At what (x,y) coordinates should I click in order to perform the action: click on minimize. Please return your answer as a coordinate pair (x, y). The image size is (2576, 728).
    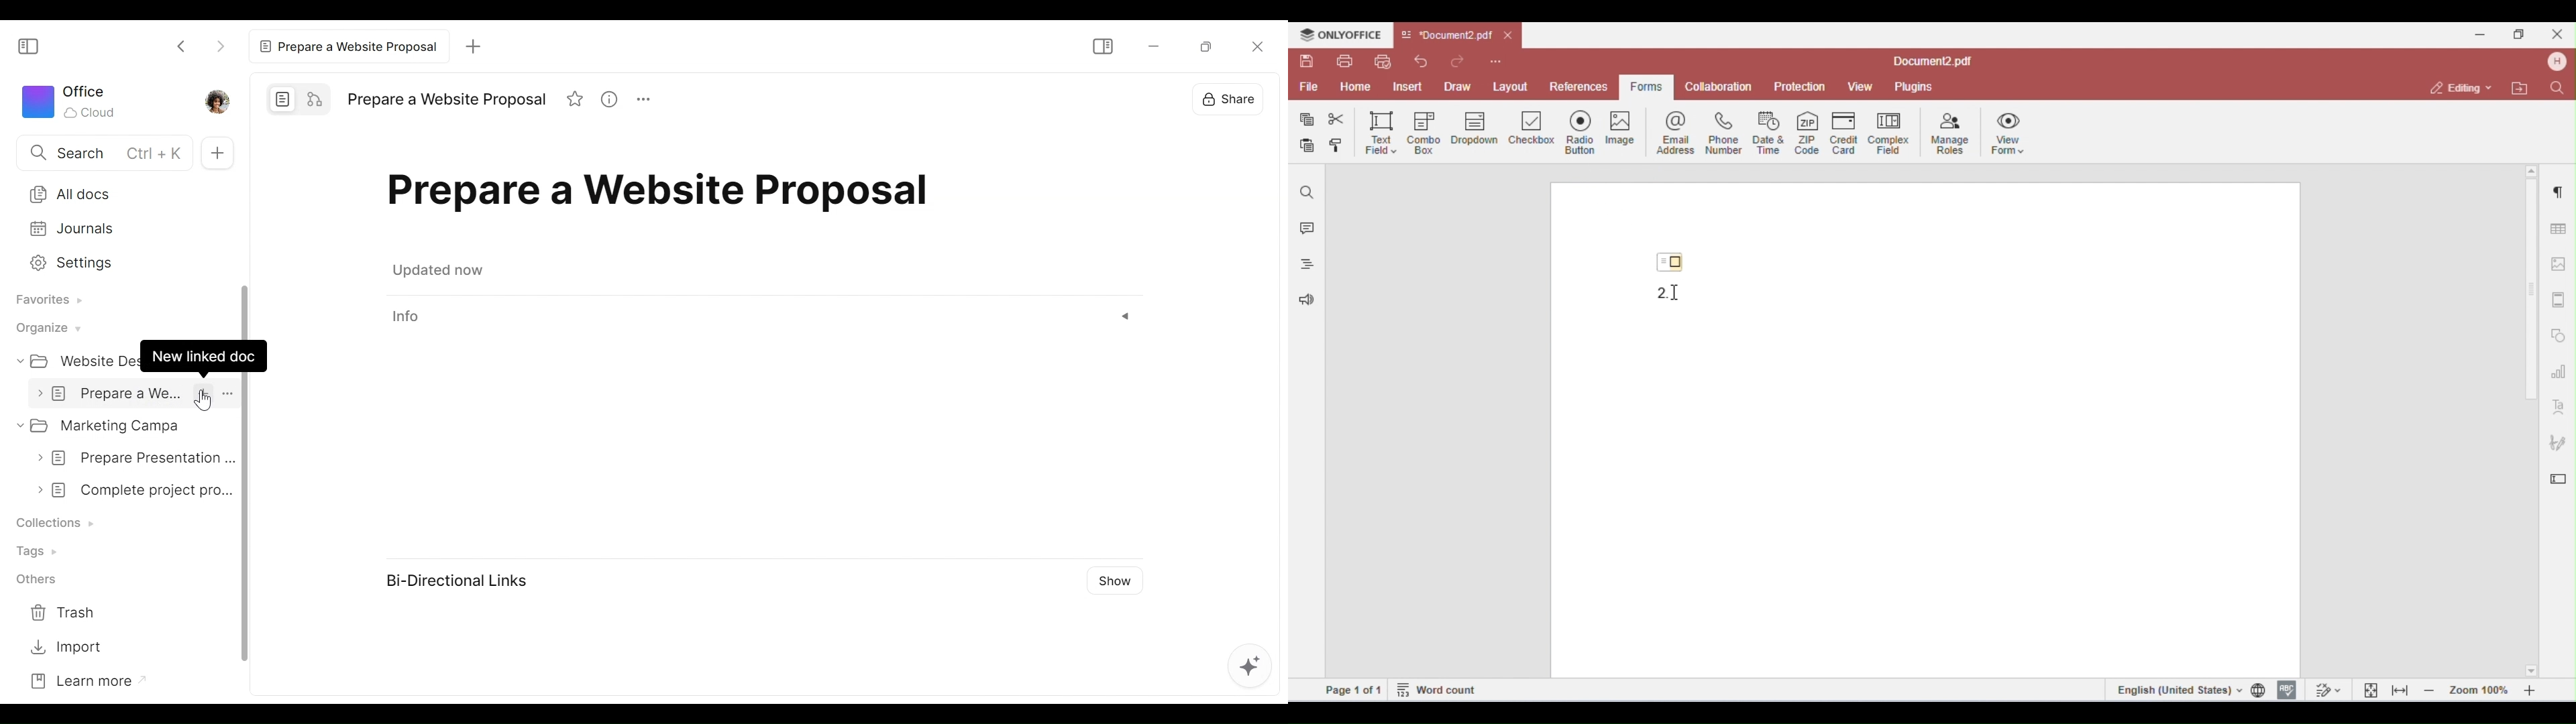
    Looking at the image, I should click on (1157, 46).